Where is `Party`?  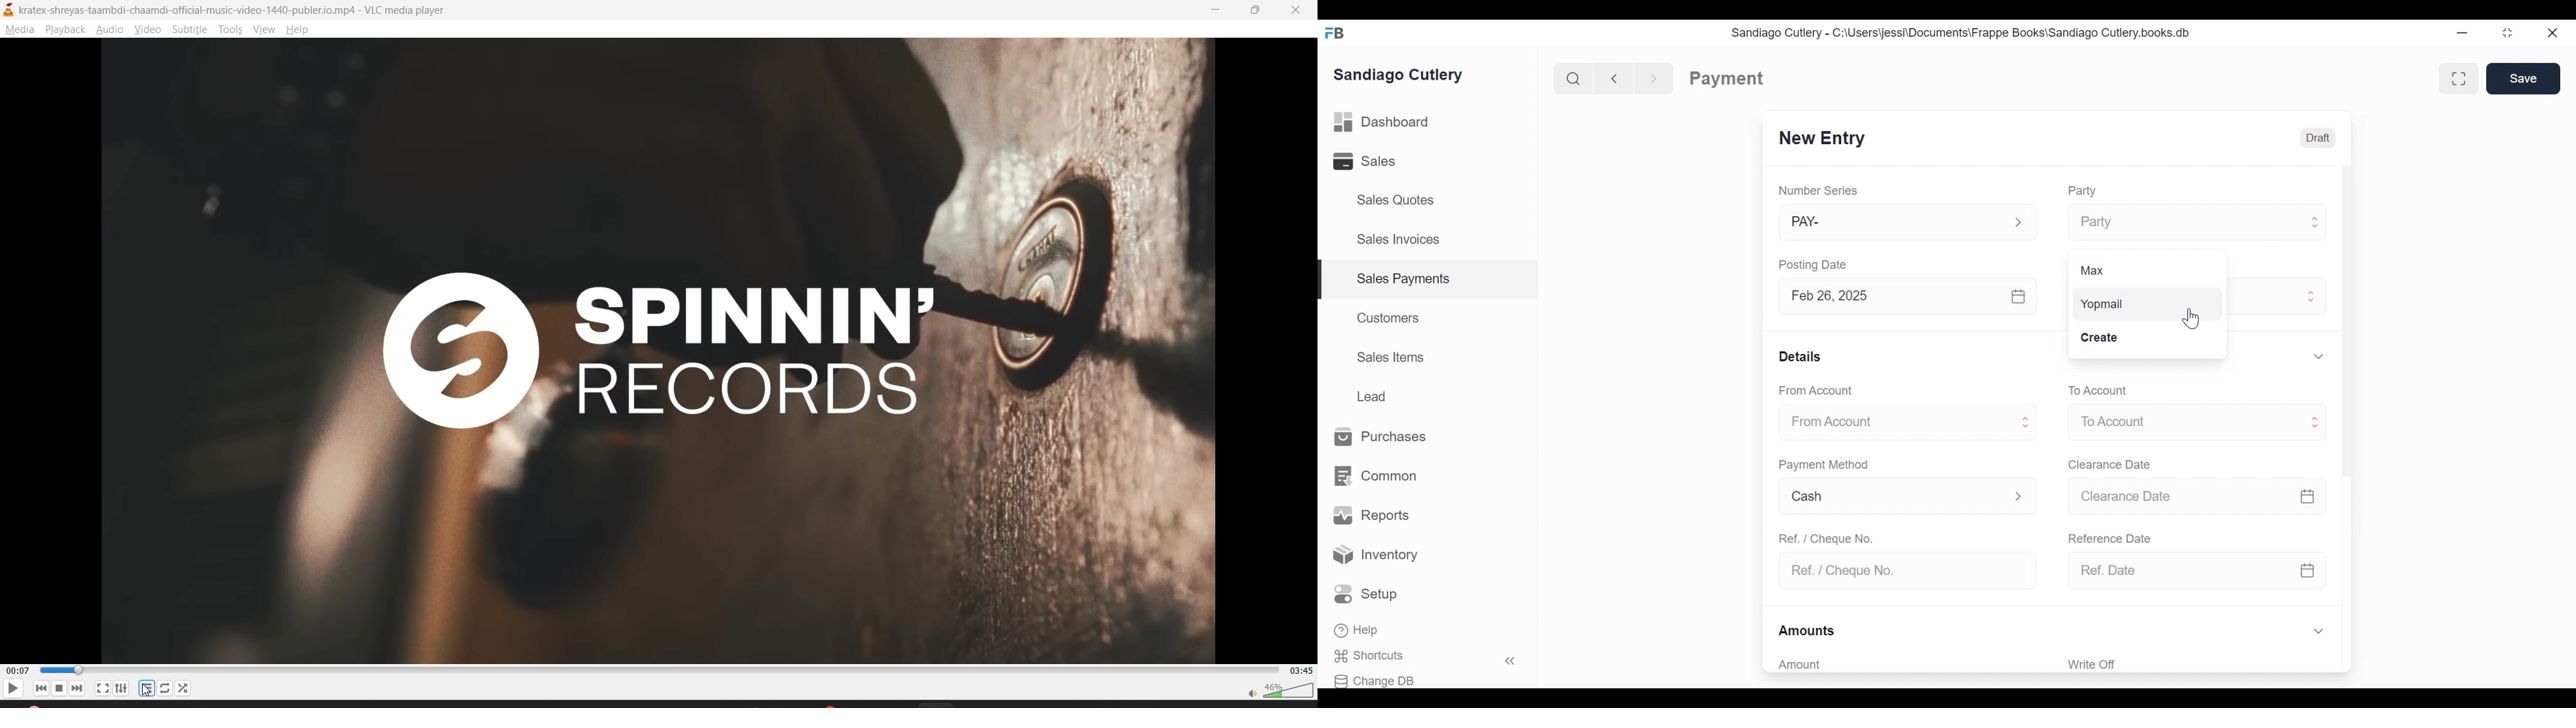 Party is located at coordinates (2180, 222).